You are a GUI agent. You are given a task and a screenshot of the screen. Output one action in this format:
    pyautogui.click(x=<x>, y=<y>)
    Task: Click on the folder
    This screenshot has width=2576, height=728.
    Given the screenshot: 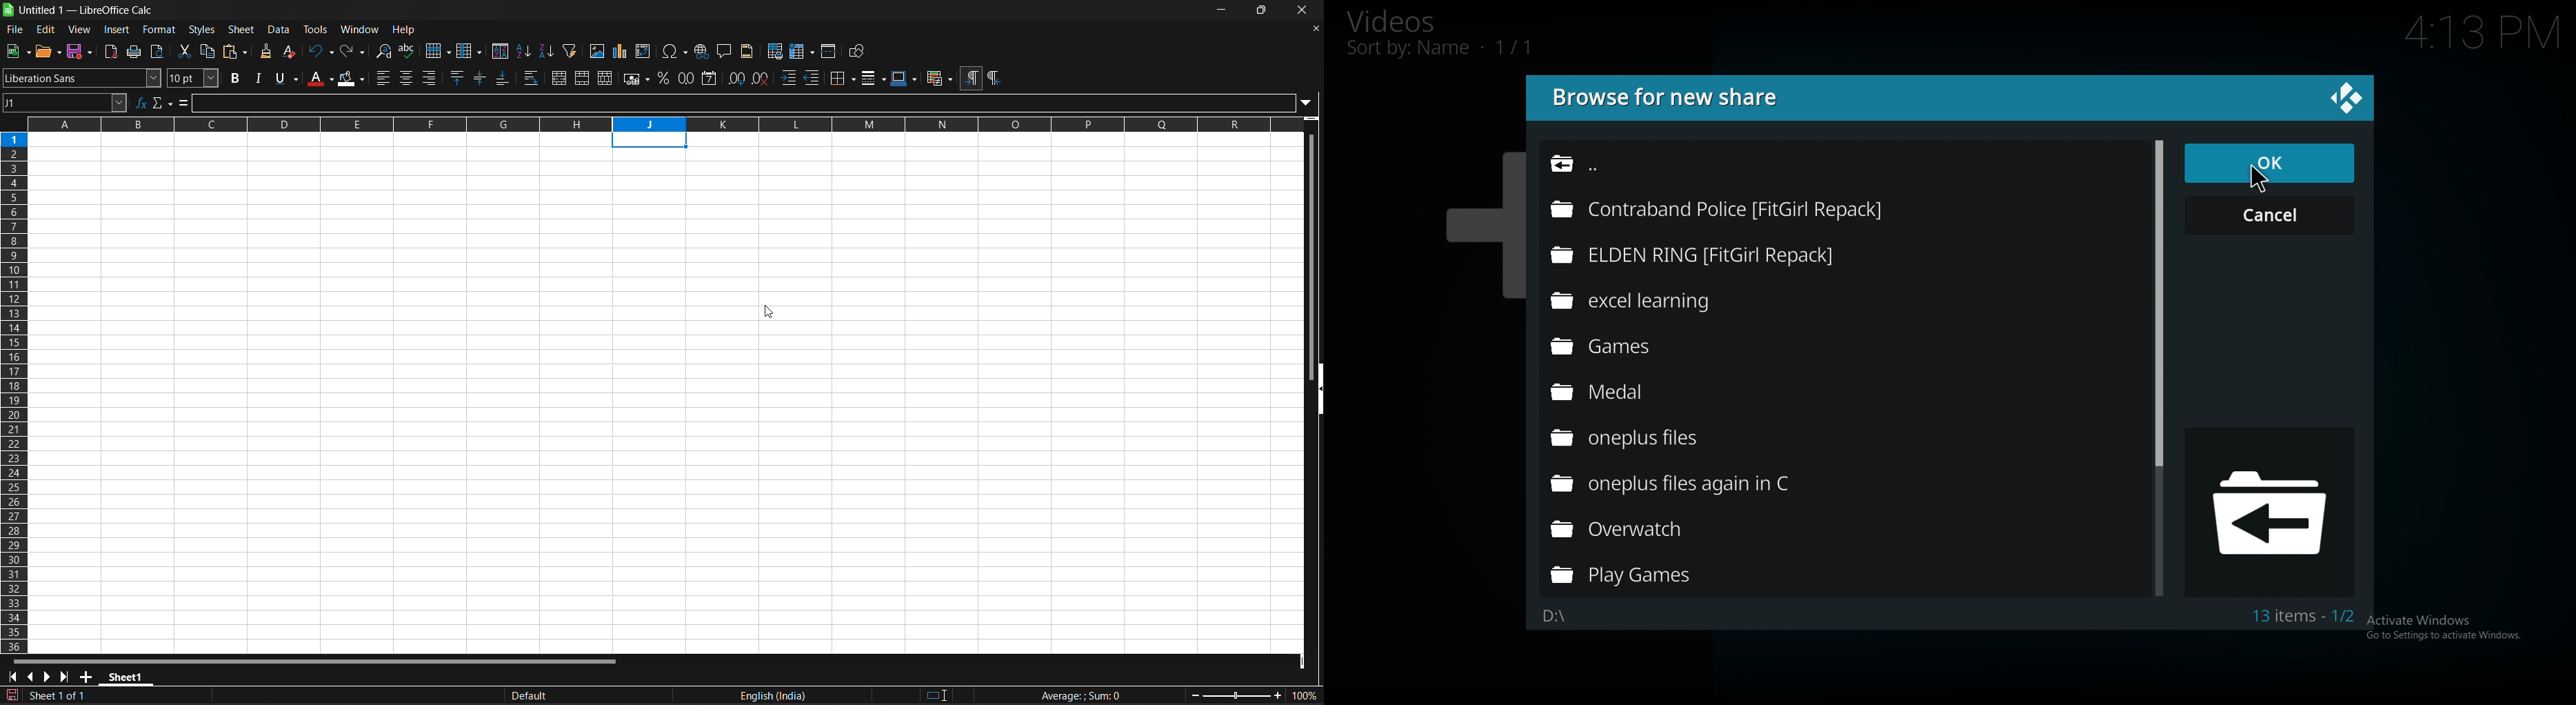 What is the action you would take?
    pyautogui.click(x=1646, y=529)
    